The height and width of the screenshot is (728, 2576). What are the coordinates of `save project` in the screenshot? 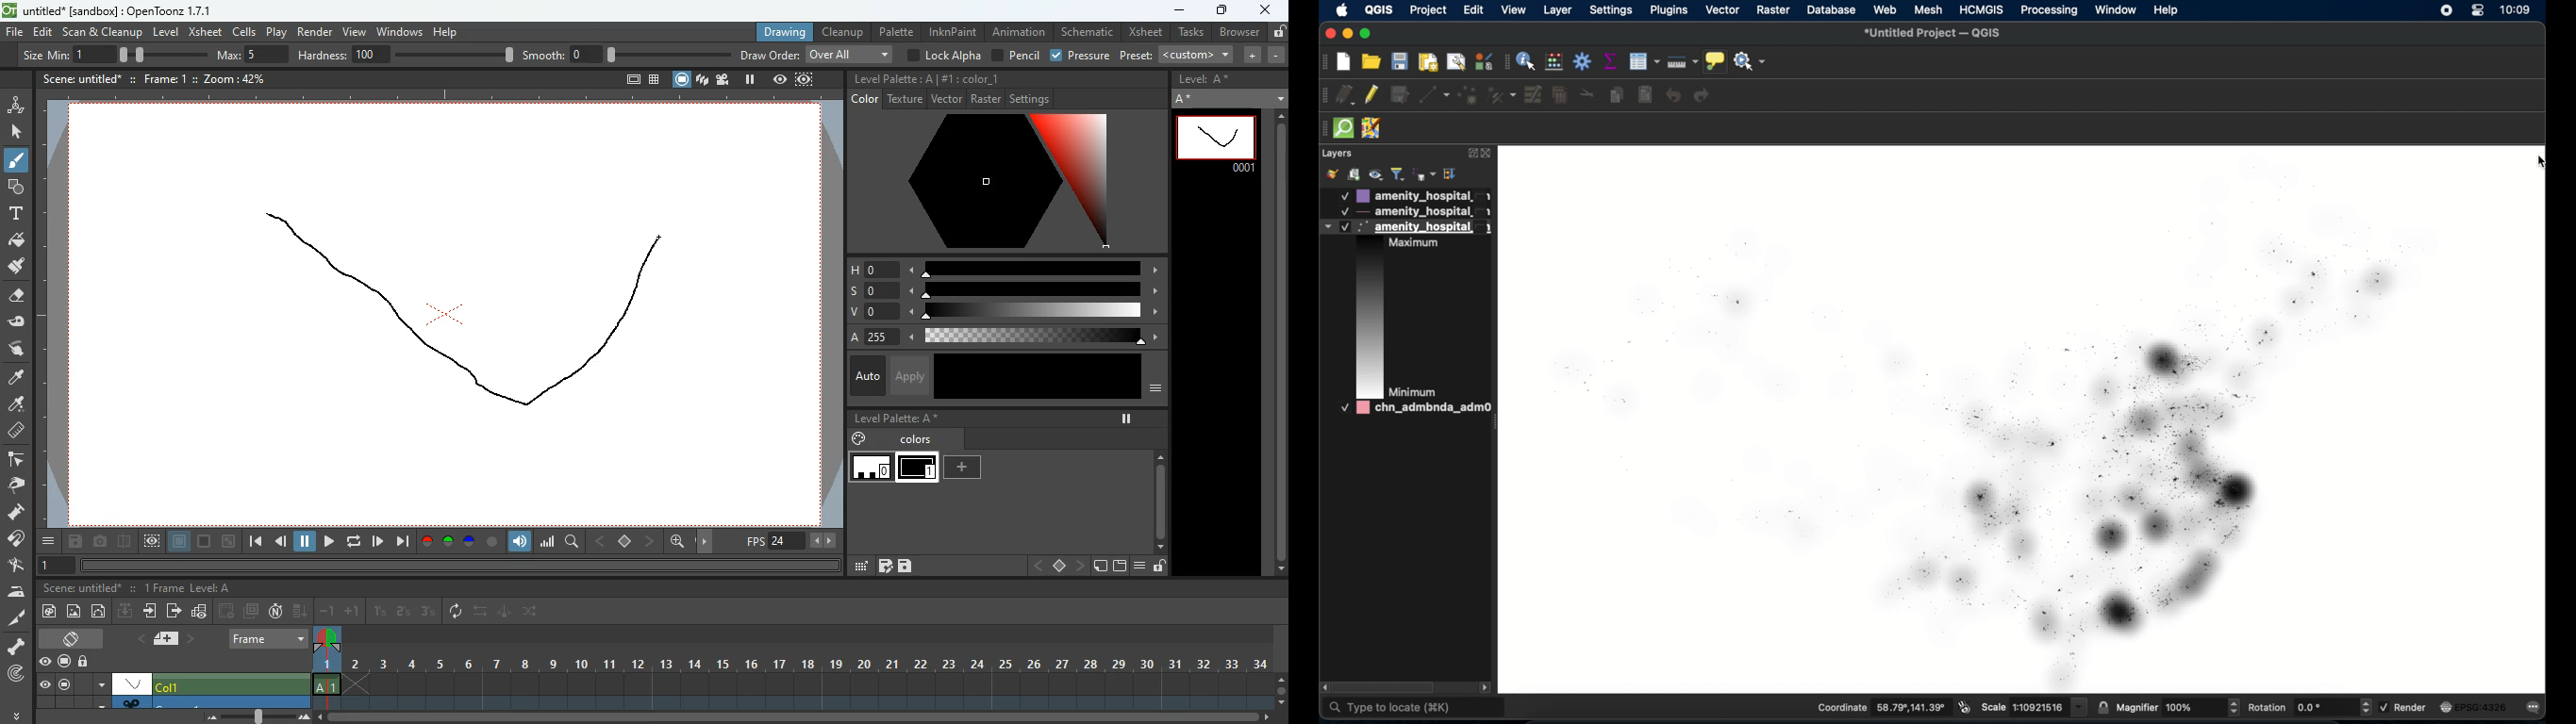 It's located at (1400, 63).